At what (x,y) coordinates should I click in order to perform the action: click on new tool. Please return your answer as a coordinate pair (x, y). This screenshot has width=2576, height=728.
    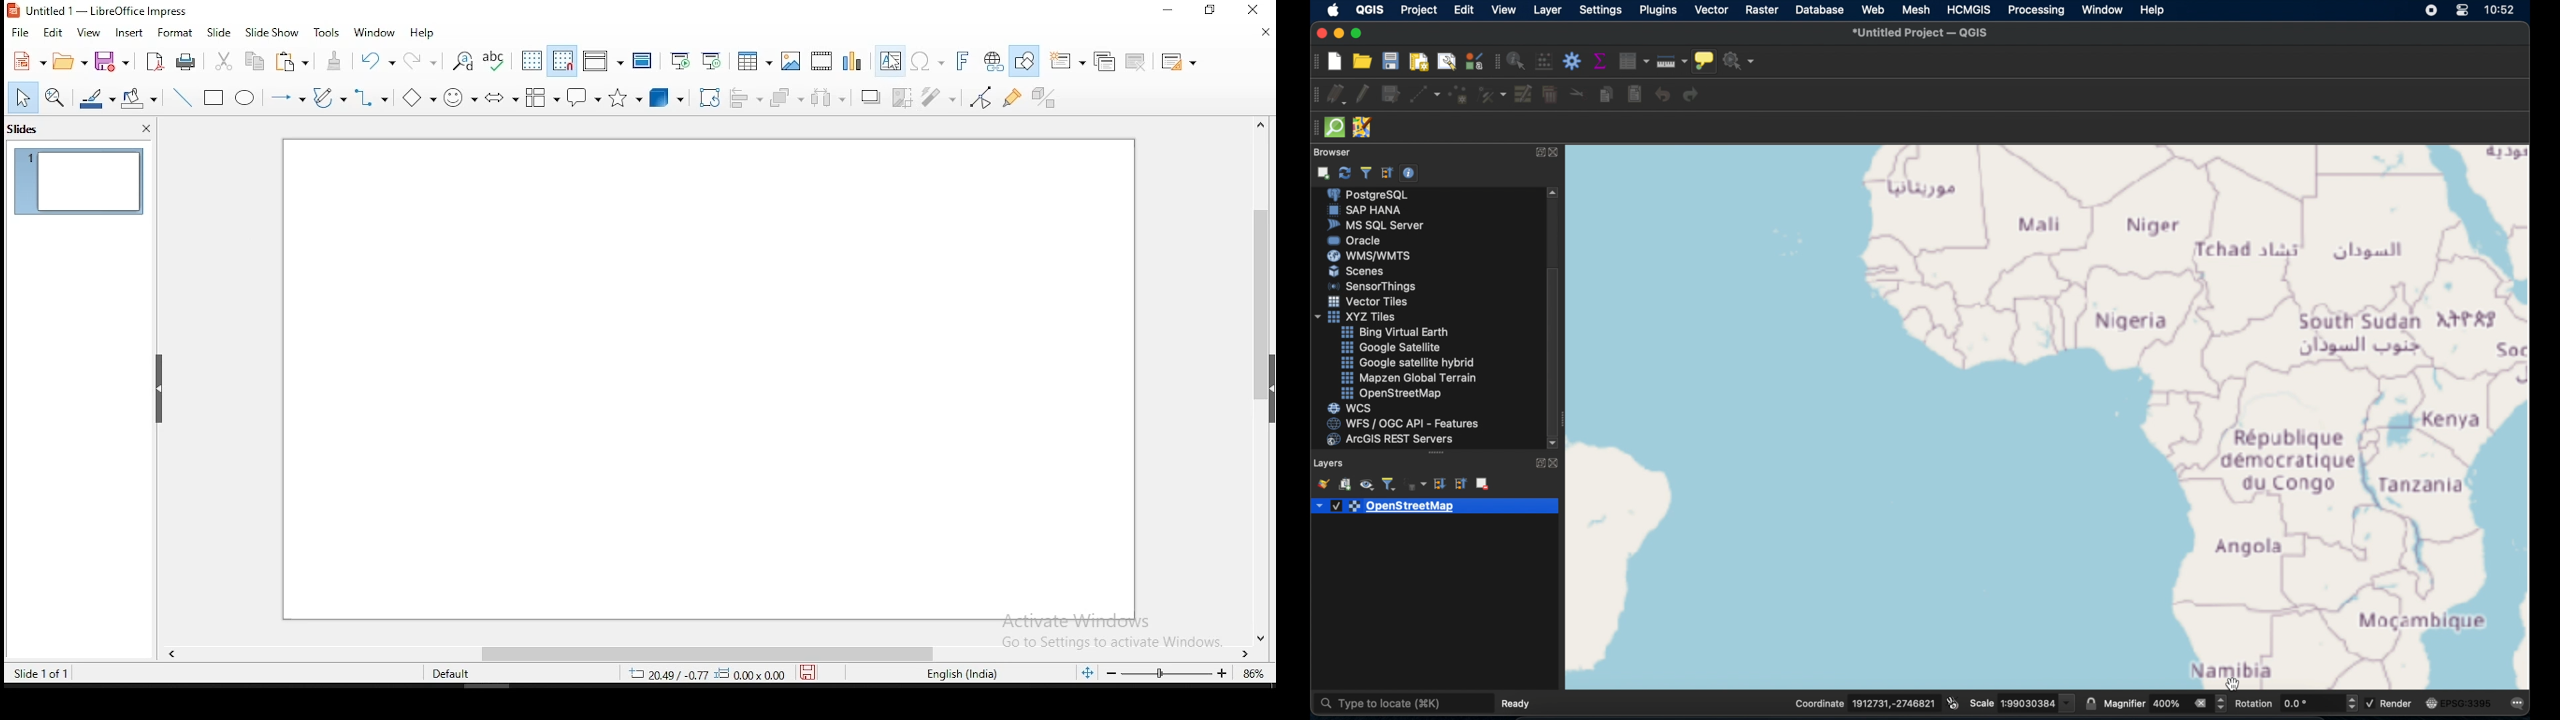
    Looking at the image, I should click on (26, 62).